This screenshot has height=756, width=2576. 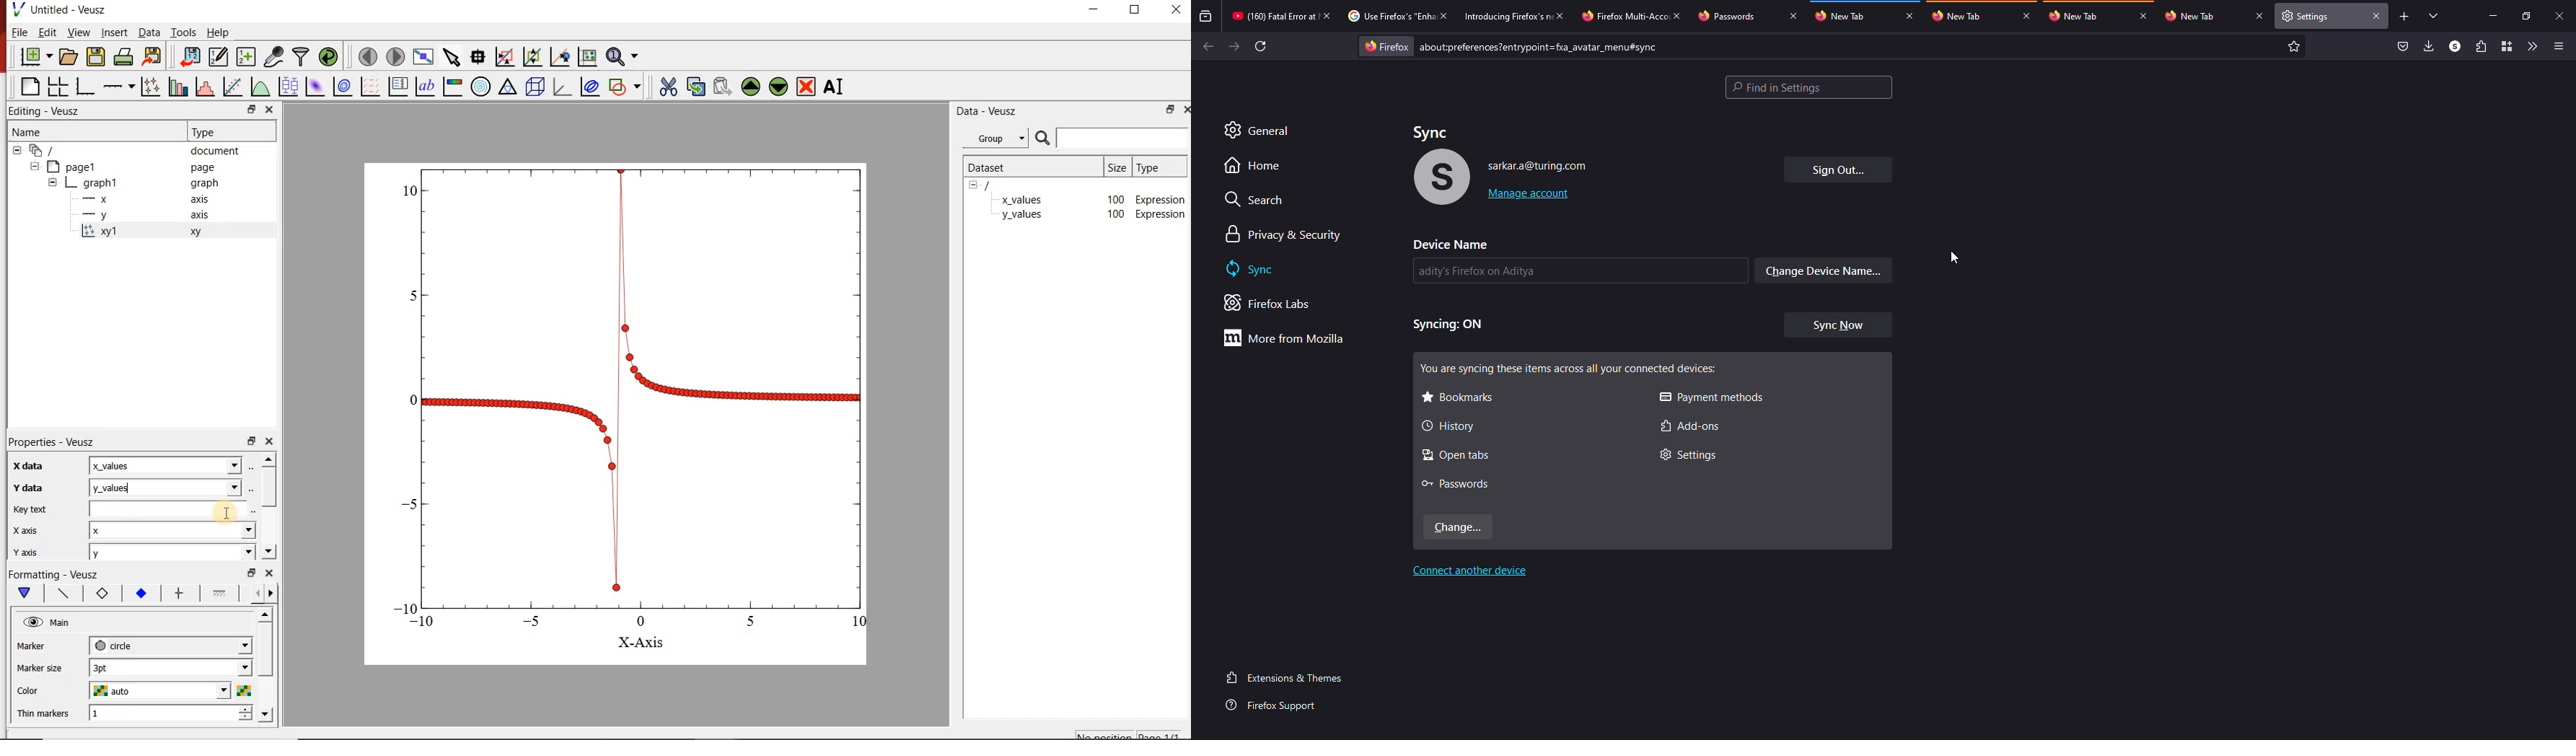 What do you see at coordinates (1690, 426) in the screenshot?
I see `add-ons` at bounding box center [1690, 426].